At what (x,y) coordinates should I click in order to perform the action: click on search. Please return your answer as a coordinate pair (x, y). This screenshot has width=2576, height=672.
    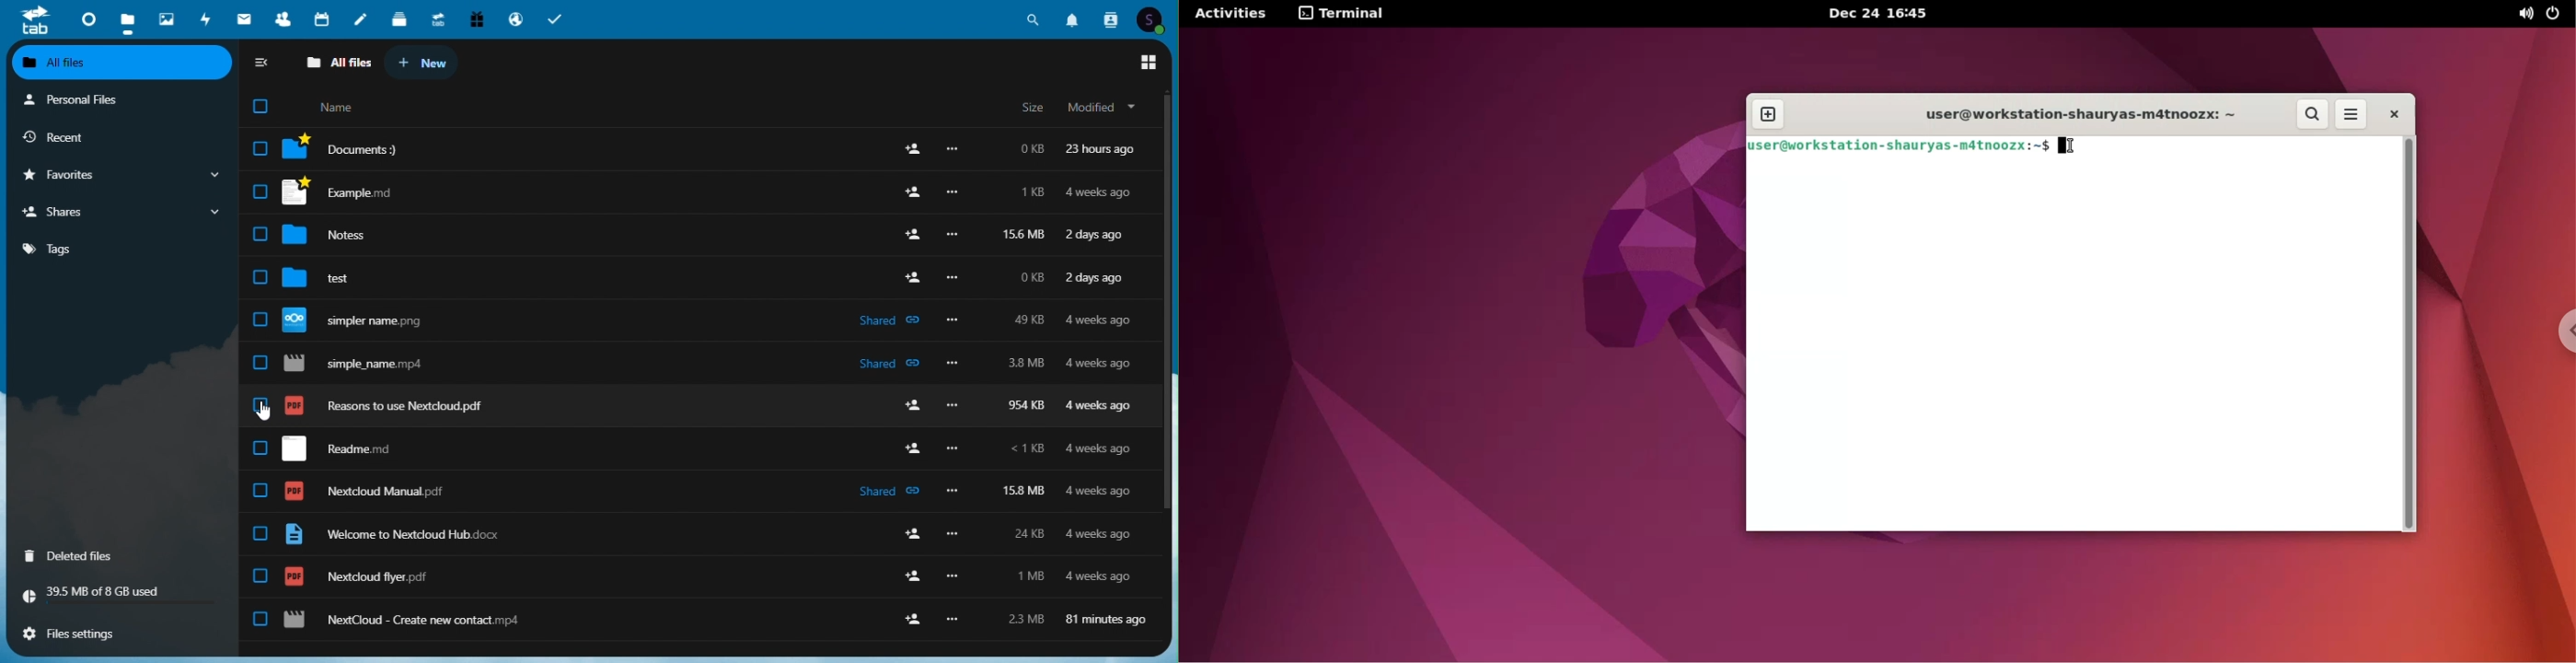
    Looking at the image, I should click on (1037, 17).